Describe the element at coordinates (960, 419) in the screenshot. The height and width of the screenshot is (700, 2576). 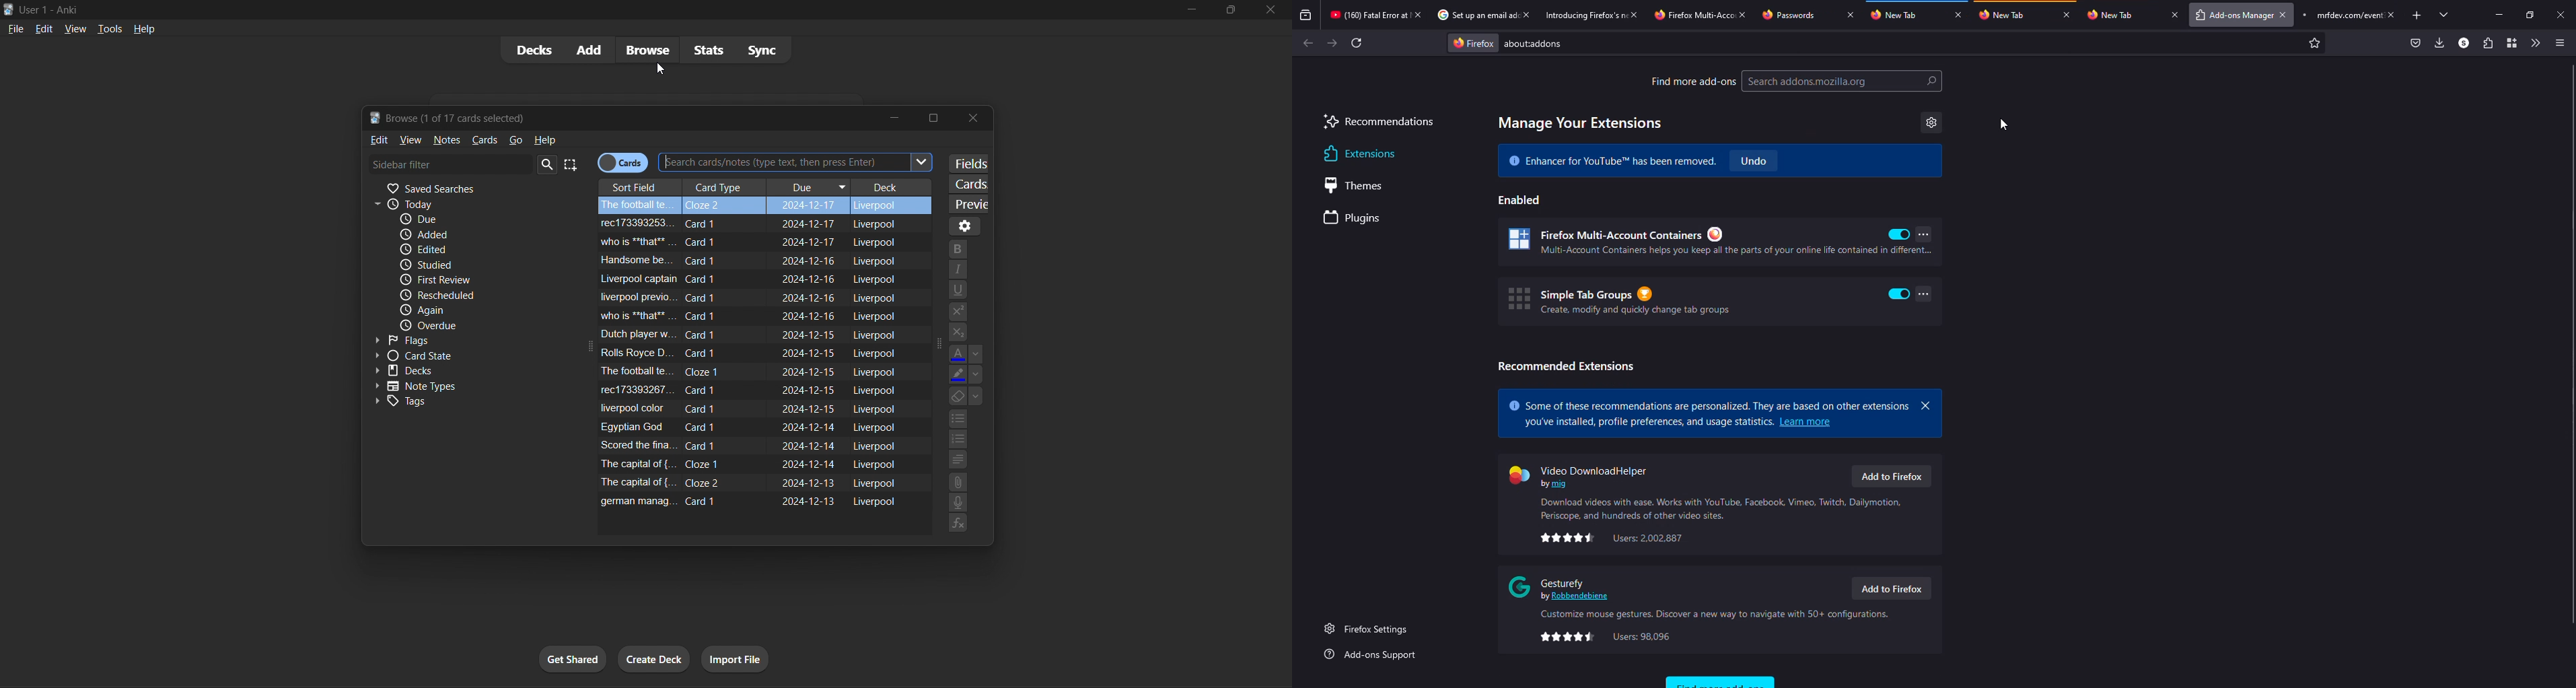
I see `points` at that location.